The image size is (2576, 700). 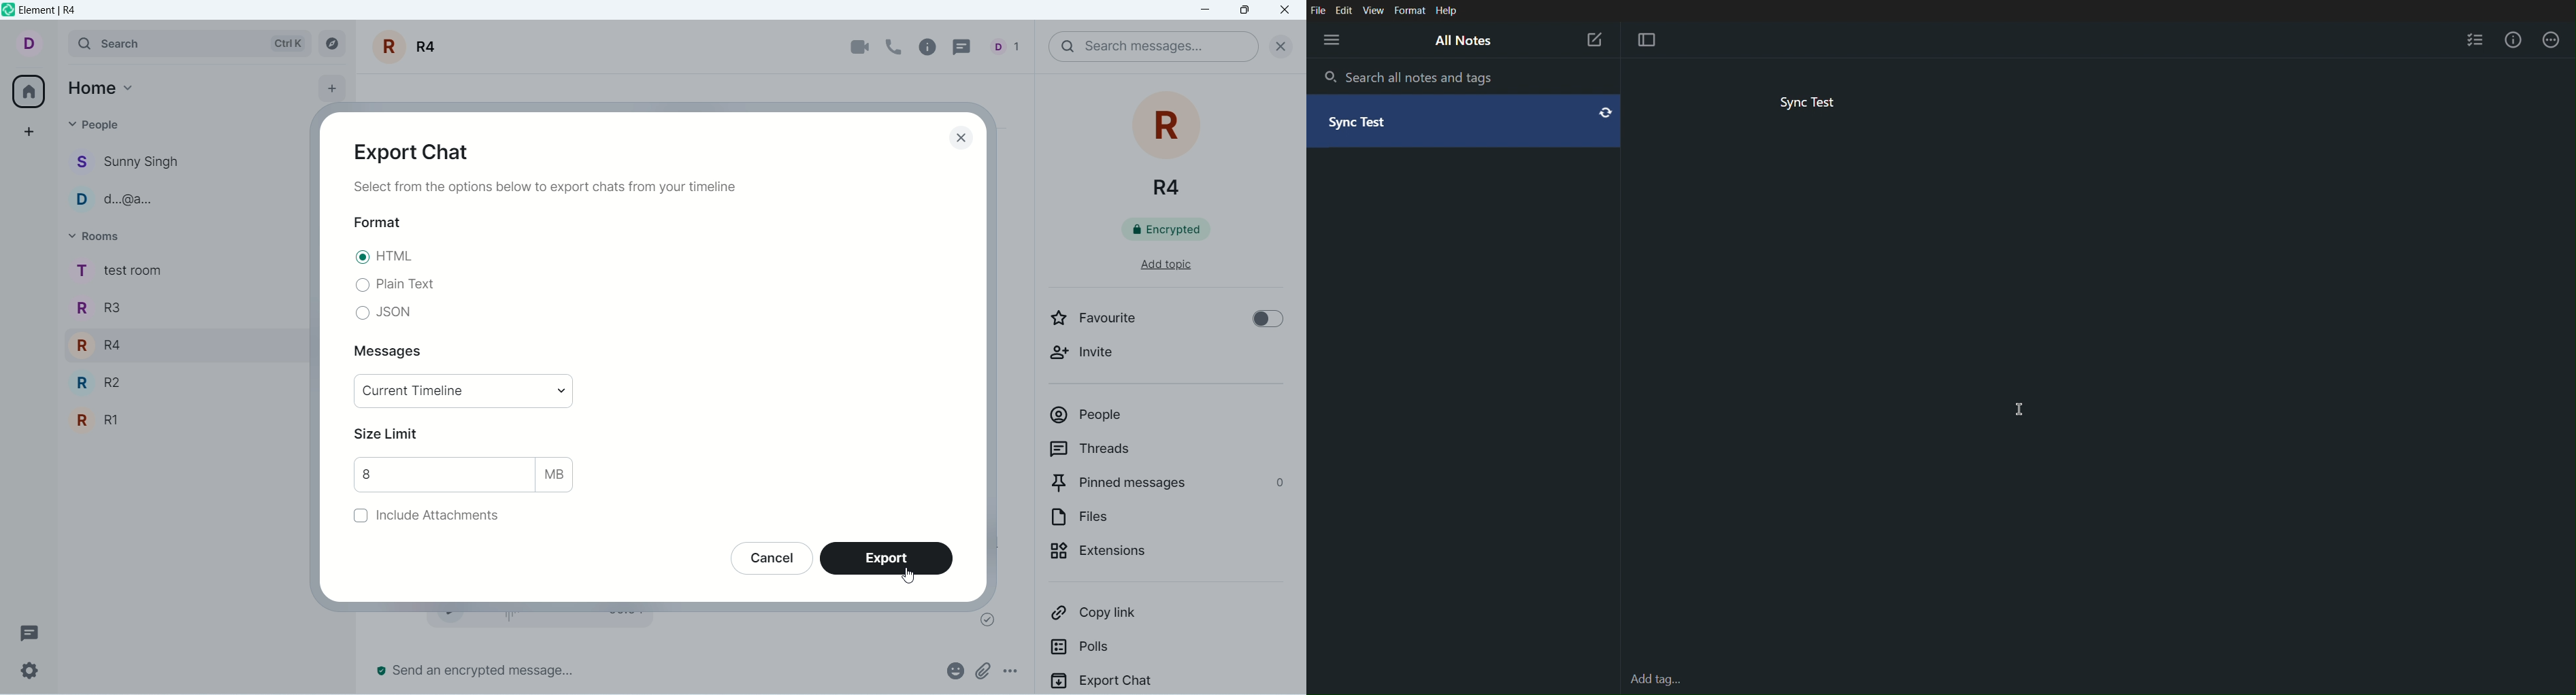 What do you see at coordinates (1153, 47) in the screenshot?
I see `search message` at bounding box center [1153, 47].